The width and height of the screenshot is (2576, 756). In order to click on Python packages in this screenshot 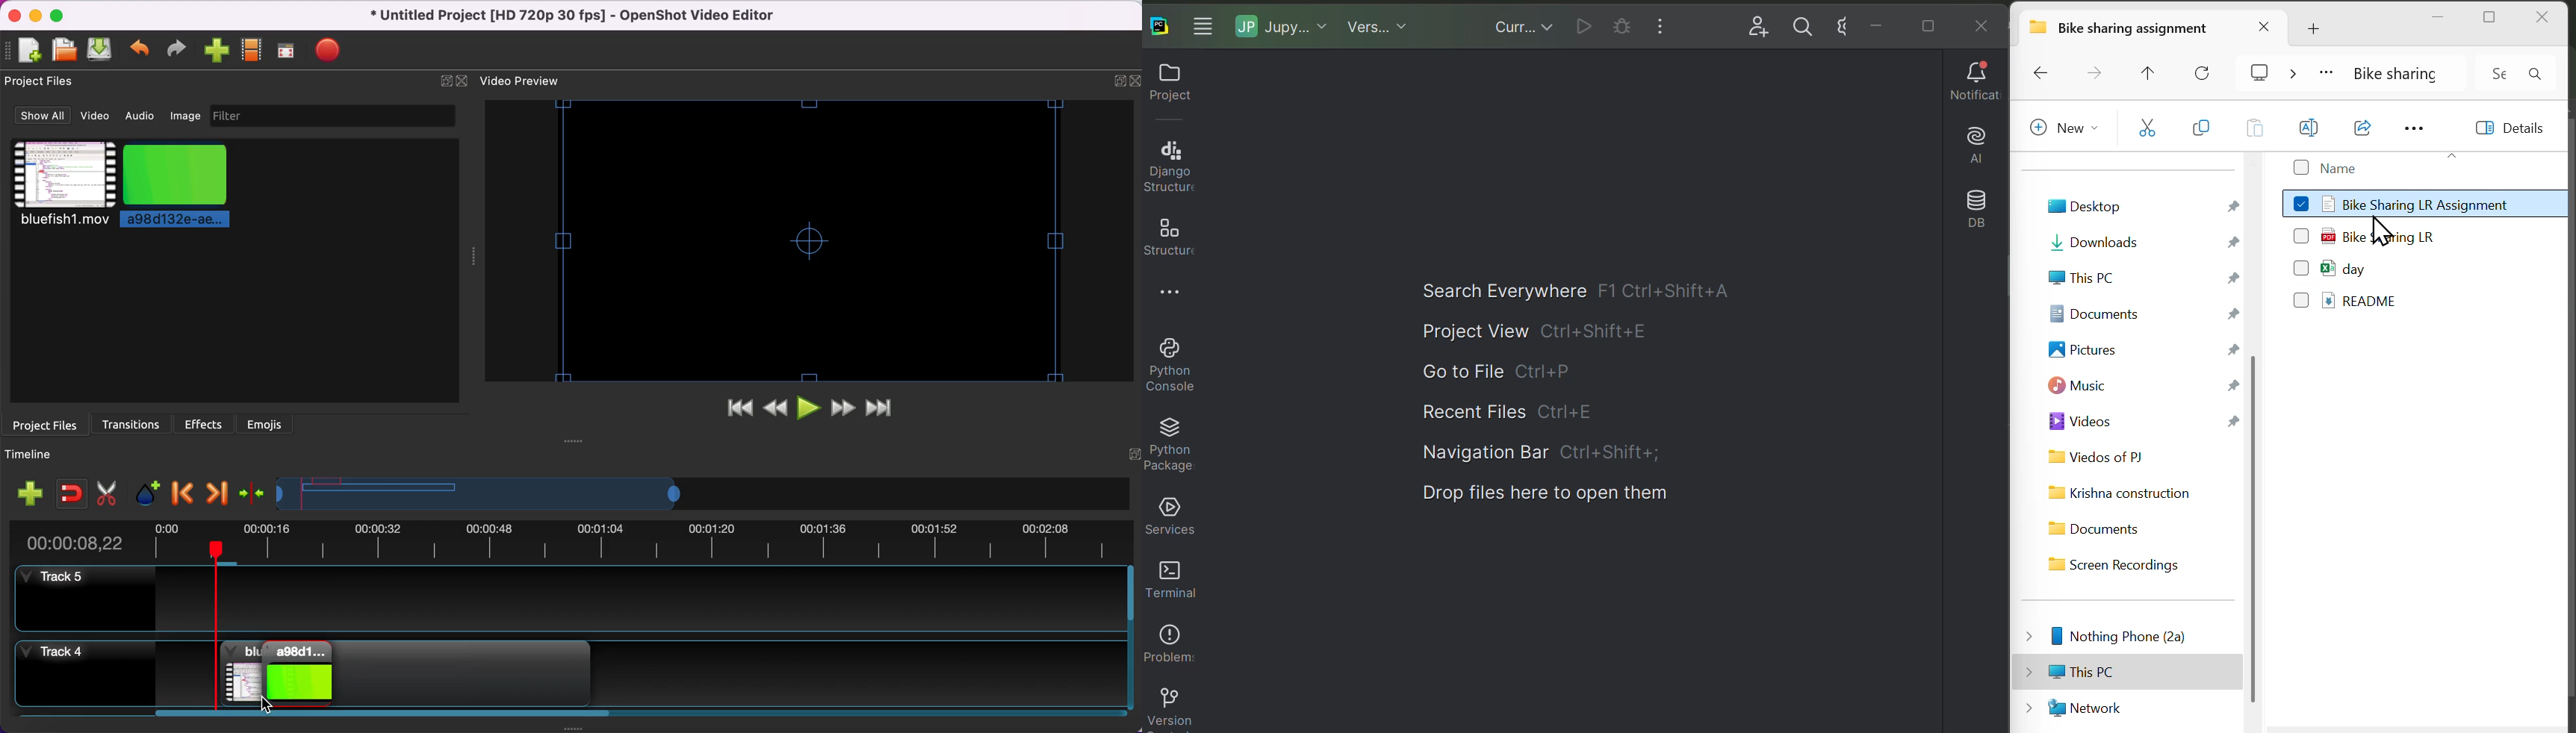, I will do `click(1168, 446)`.